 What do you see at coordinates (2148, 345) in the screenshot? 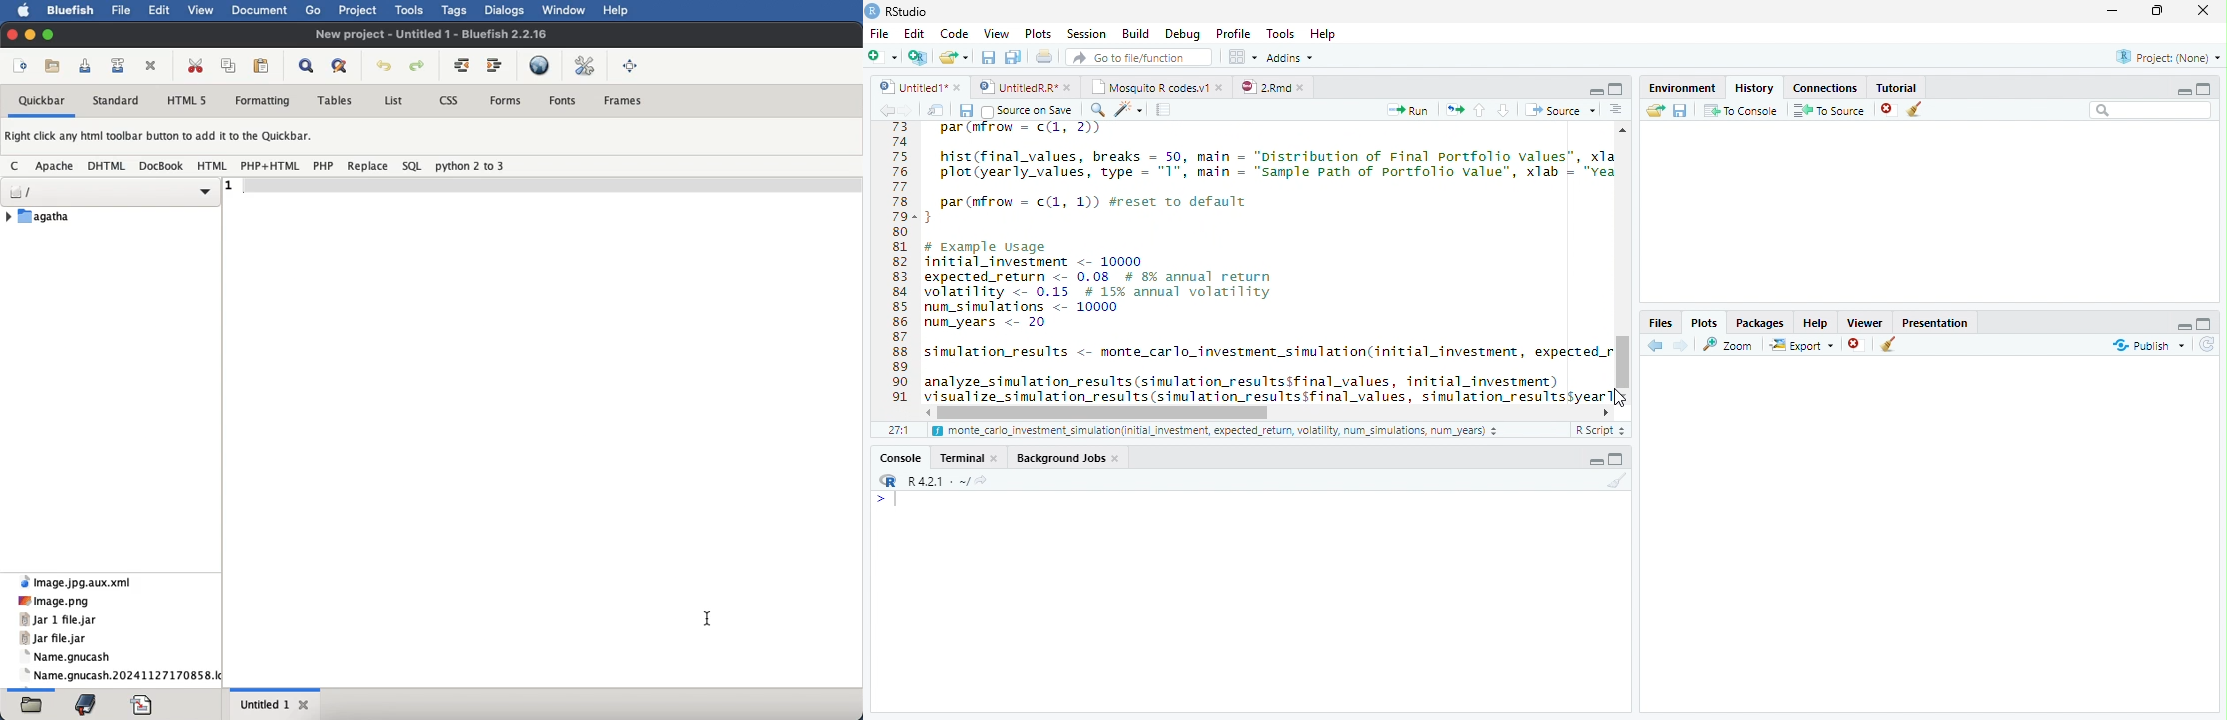
I see `publish` at bounding box center [2148, 345].